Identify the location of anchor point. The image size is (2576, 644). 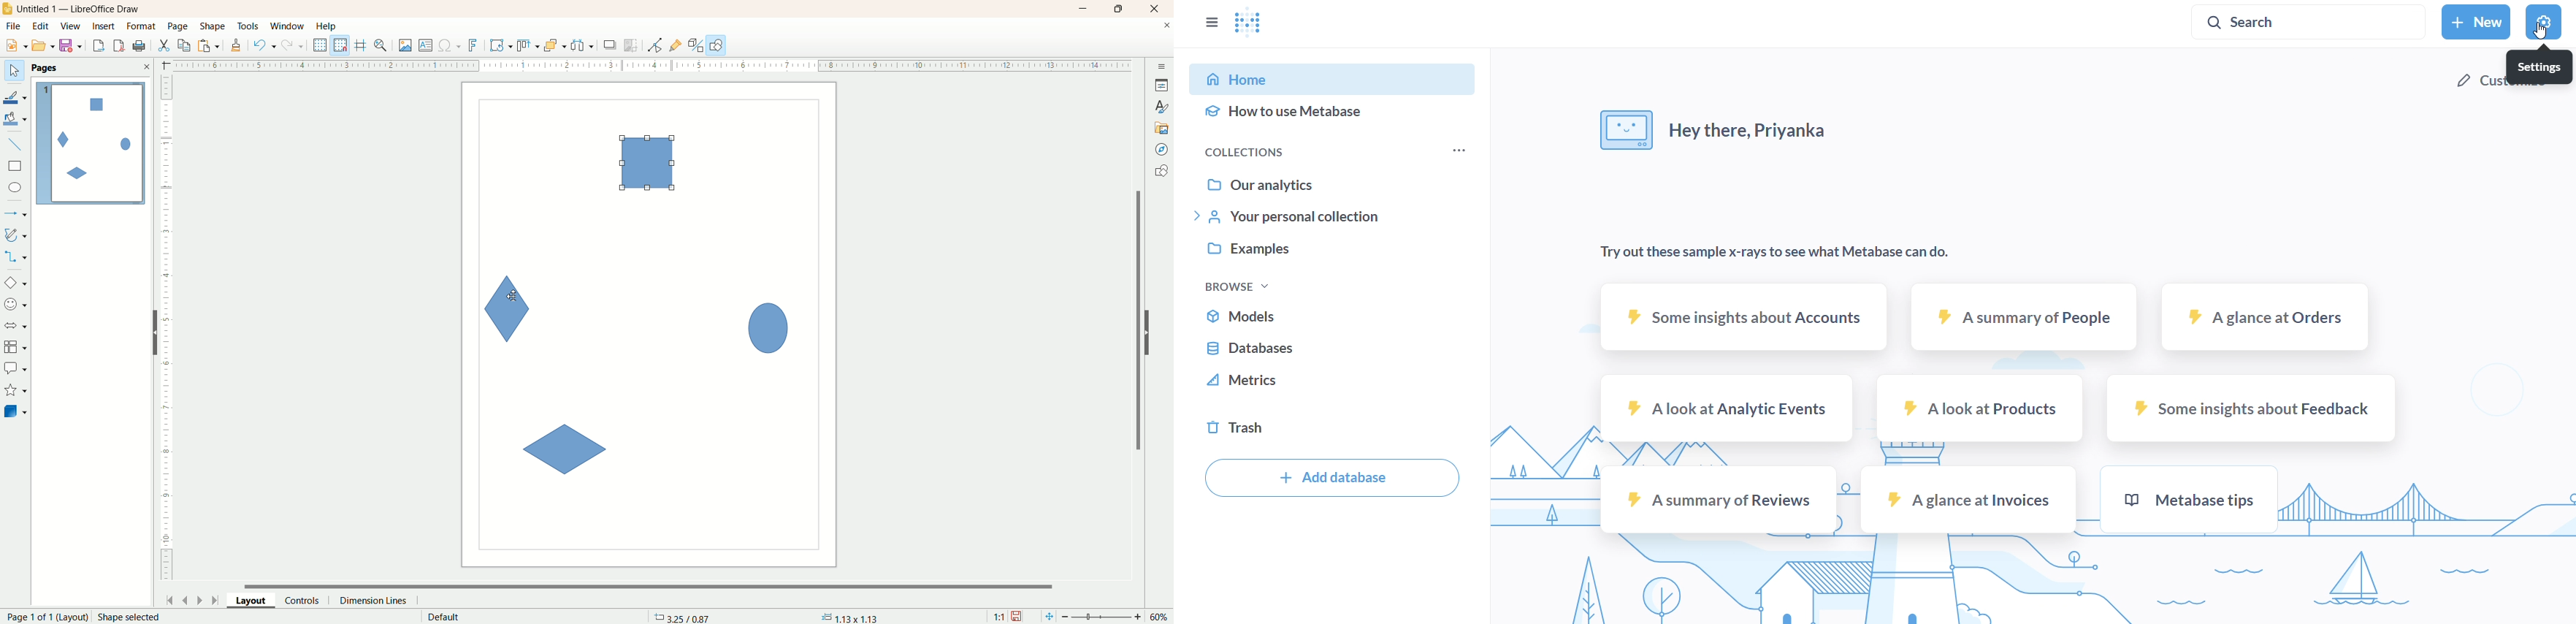
(848, 617).